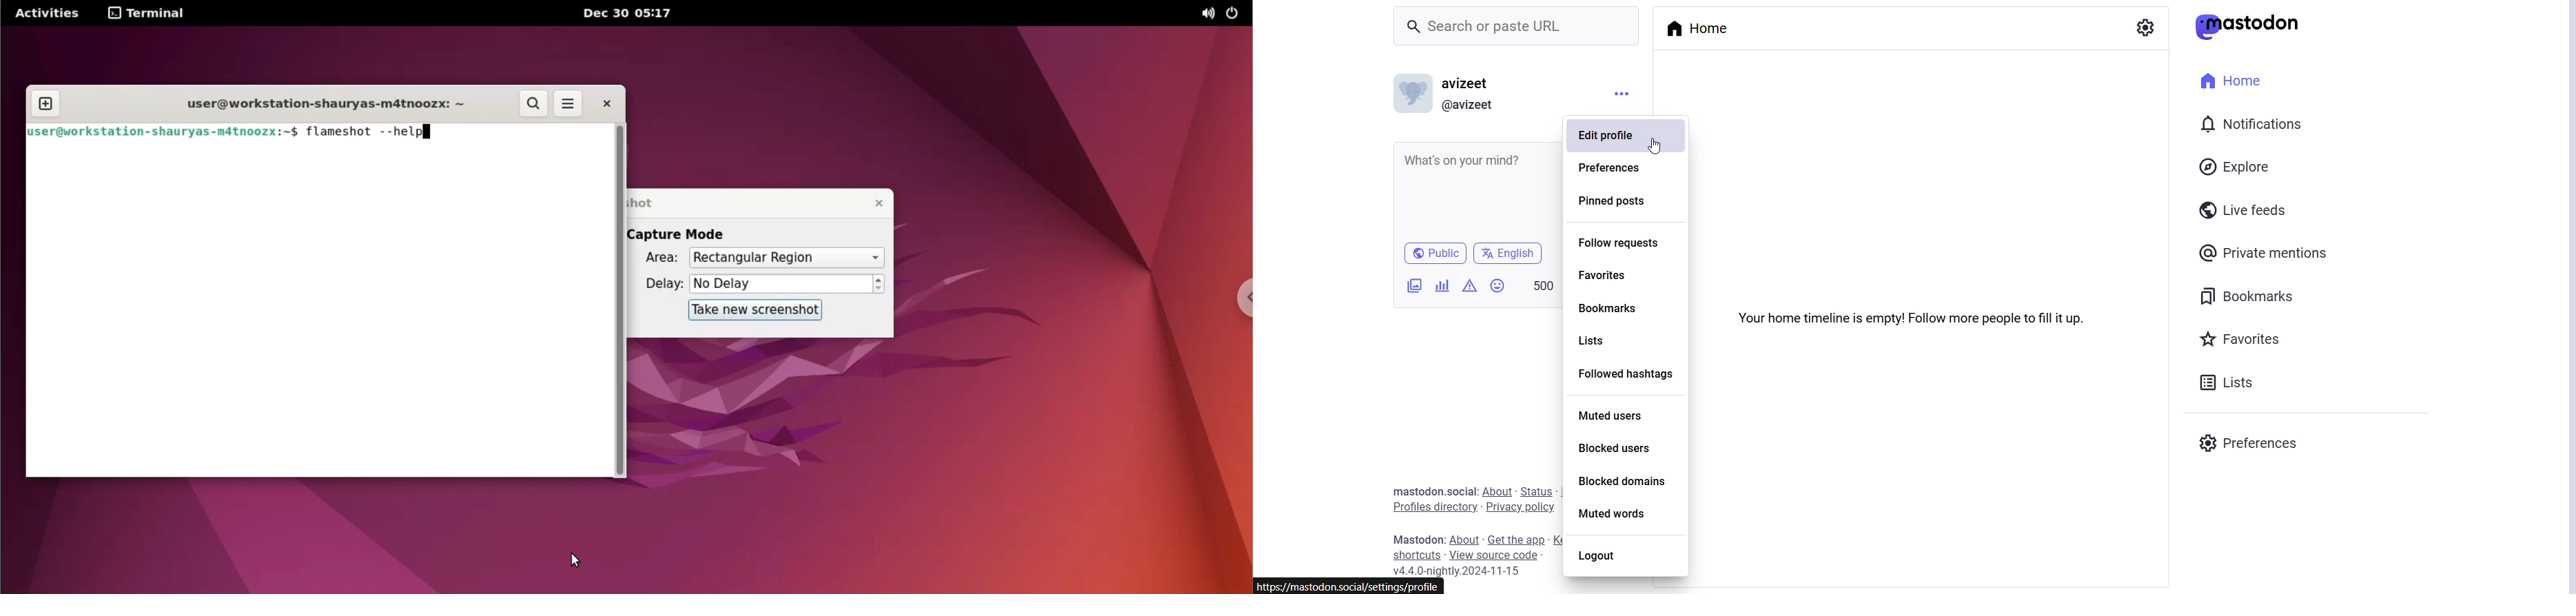 The image size is (2576, 616). I want to click on Display Picture, so click(1413, 93).